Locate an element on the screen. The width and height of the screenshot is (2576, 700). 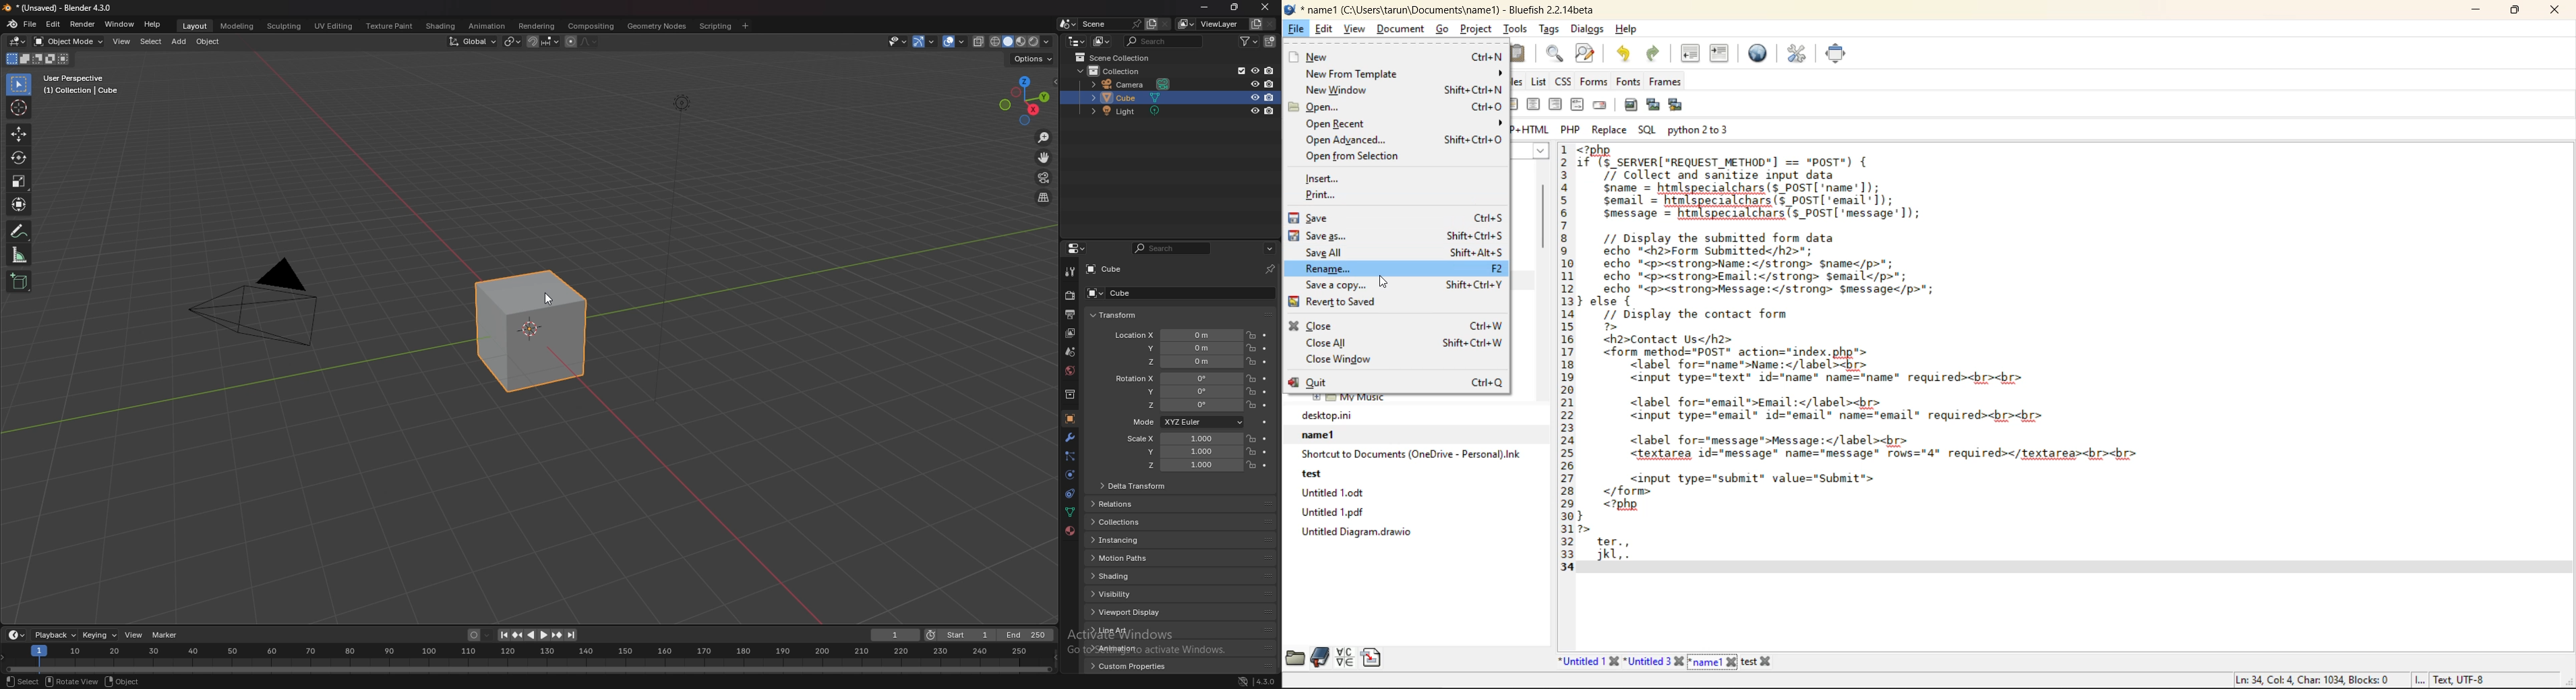
version is located at coordinates (1267, 682).